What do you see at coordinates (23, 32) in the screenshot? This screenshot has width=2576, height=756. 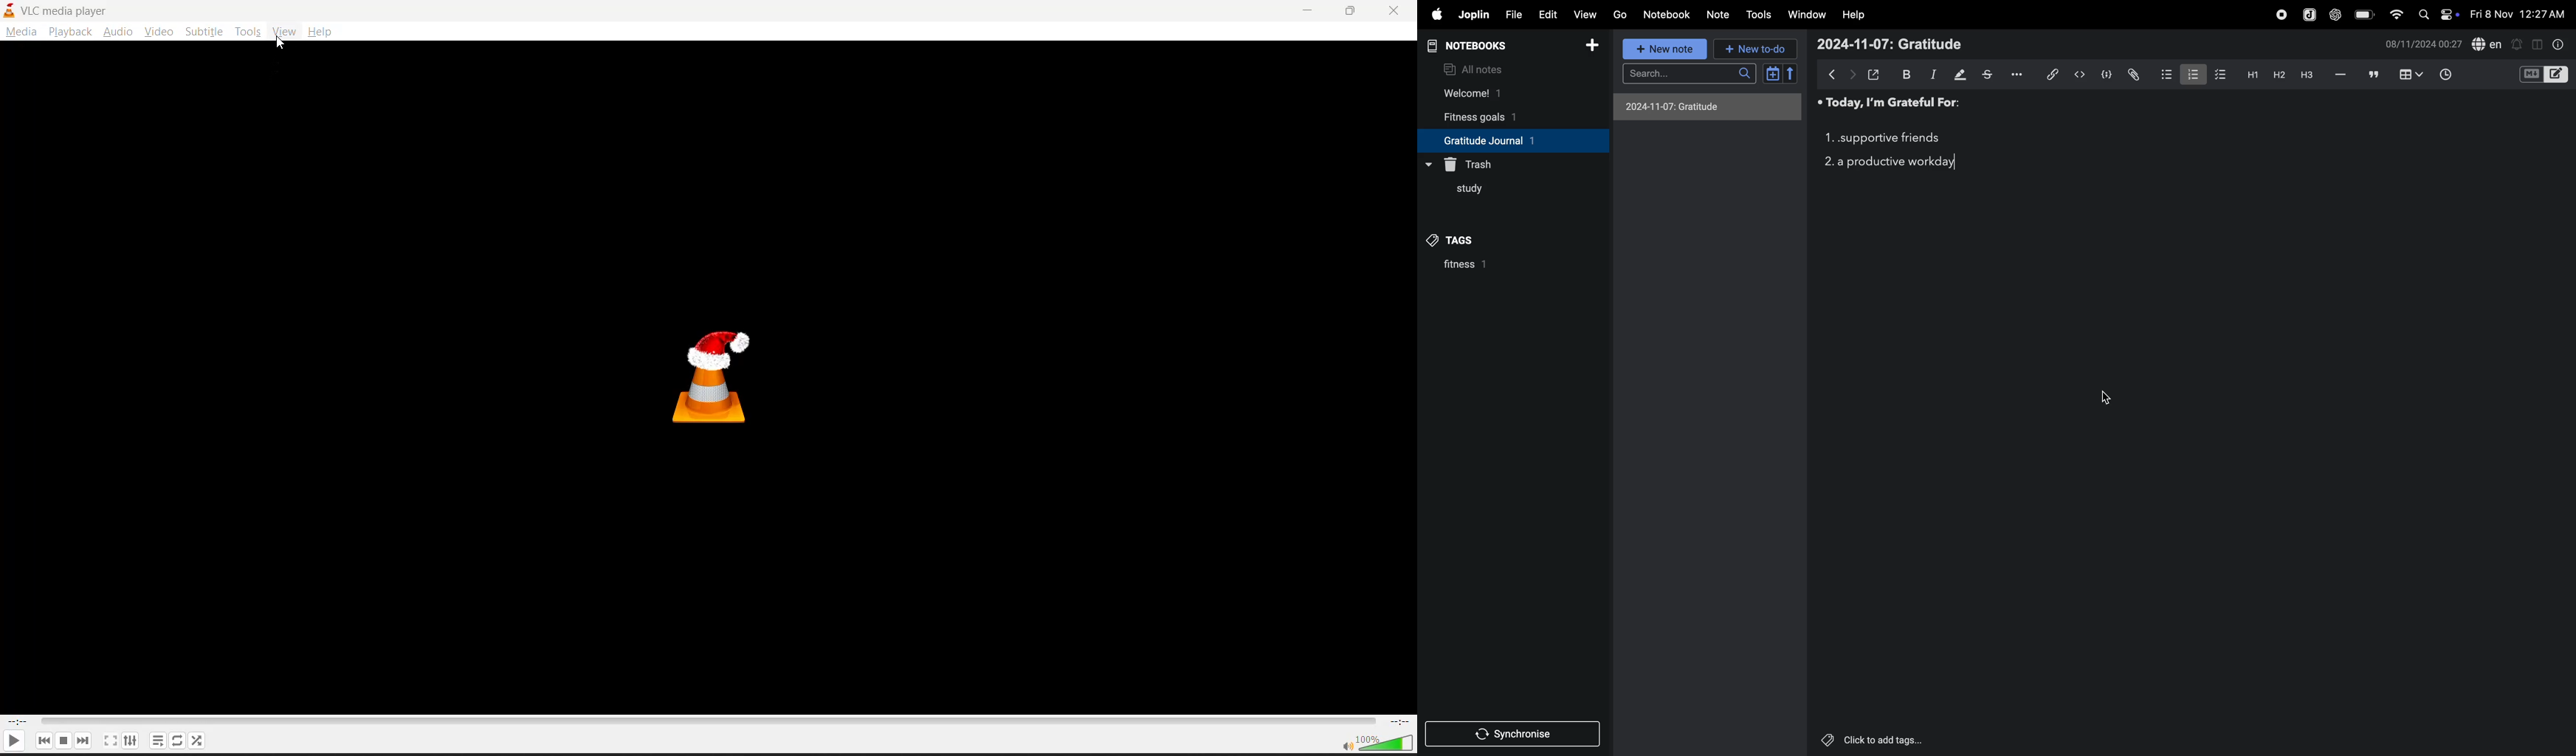 I see `media` at bounding box center [23, 32].